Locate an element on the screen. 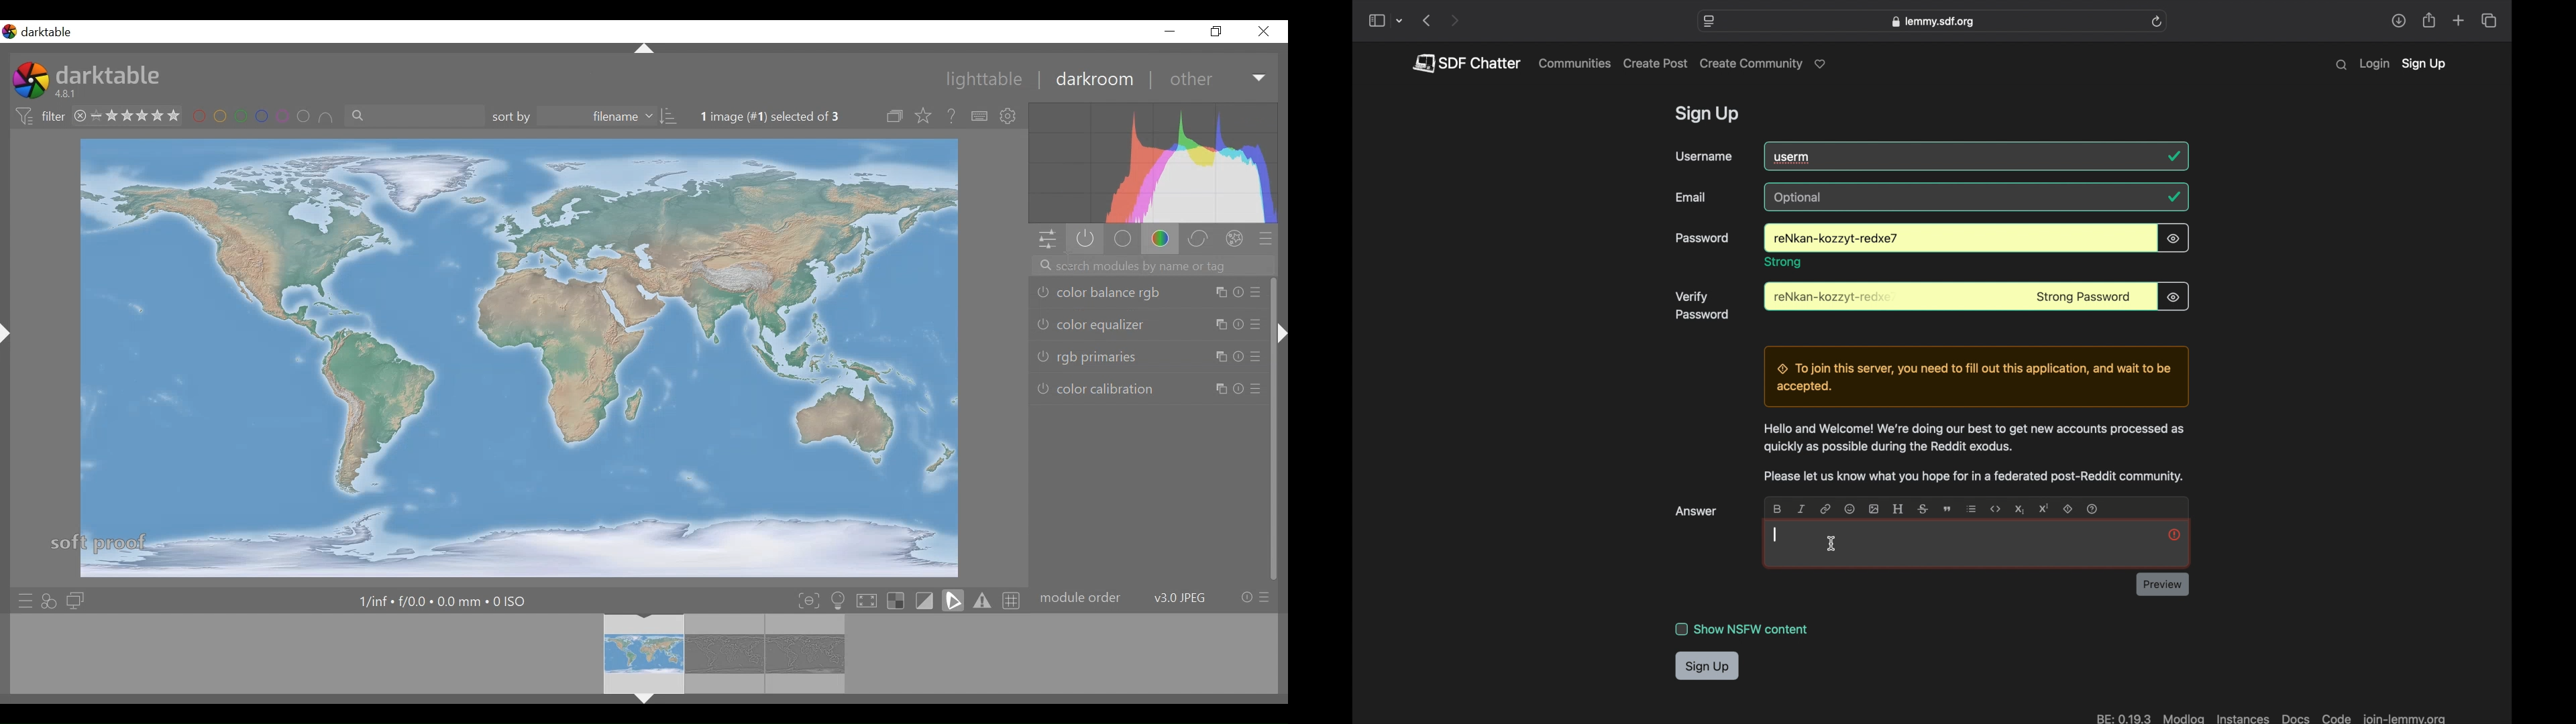 The image size is (2576, 728). previous page is located at coordinates (1426, 20).